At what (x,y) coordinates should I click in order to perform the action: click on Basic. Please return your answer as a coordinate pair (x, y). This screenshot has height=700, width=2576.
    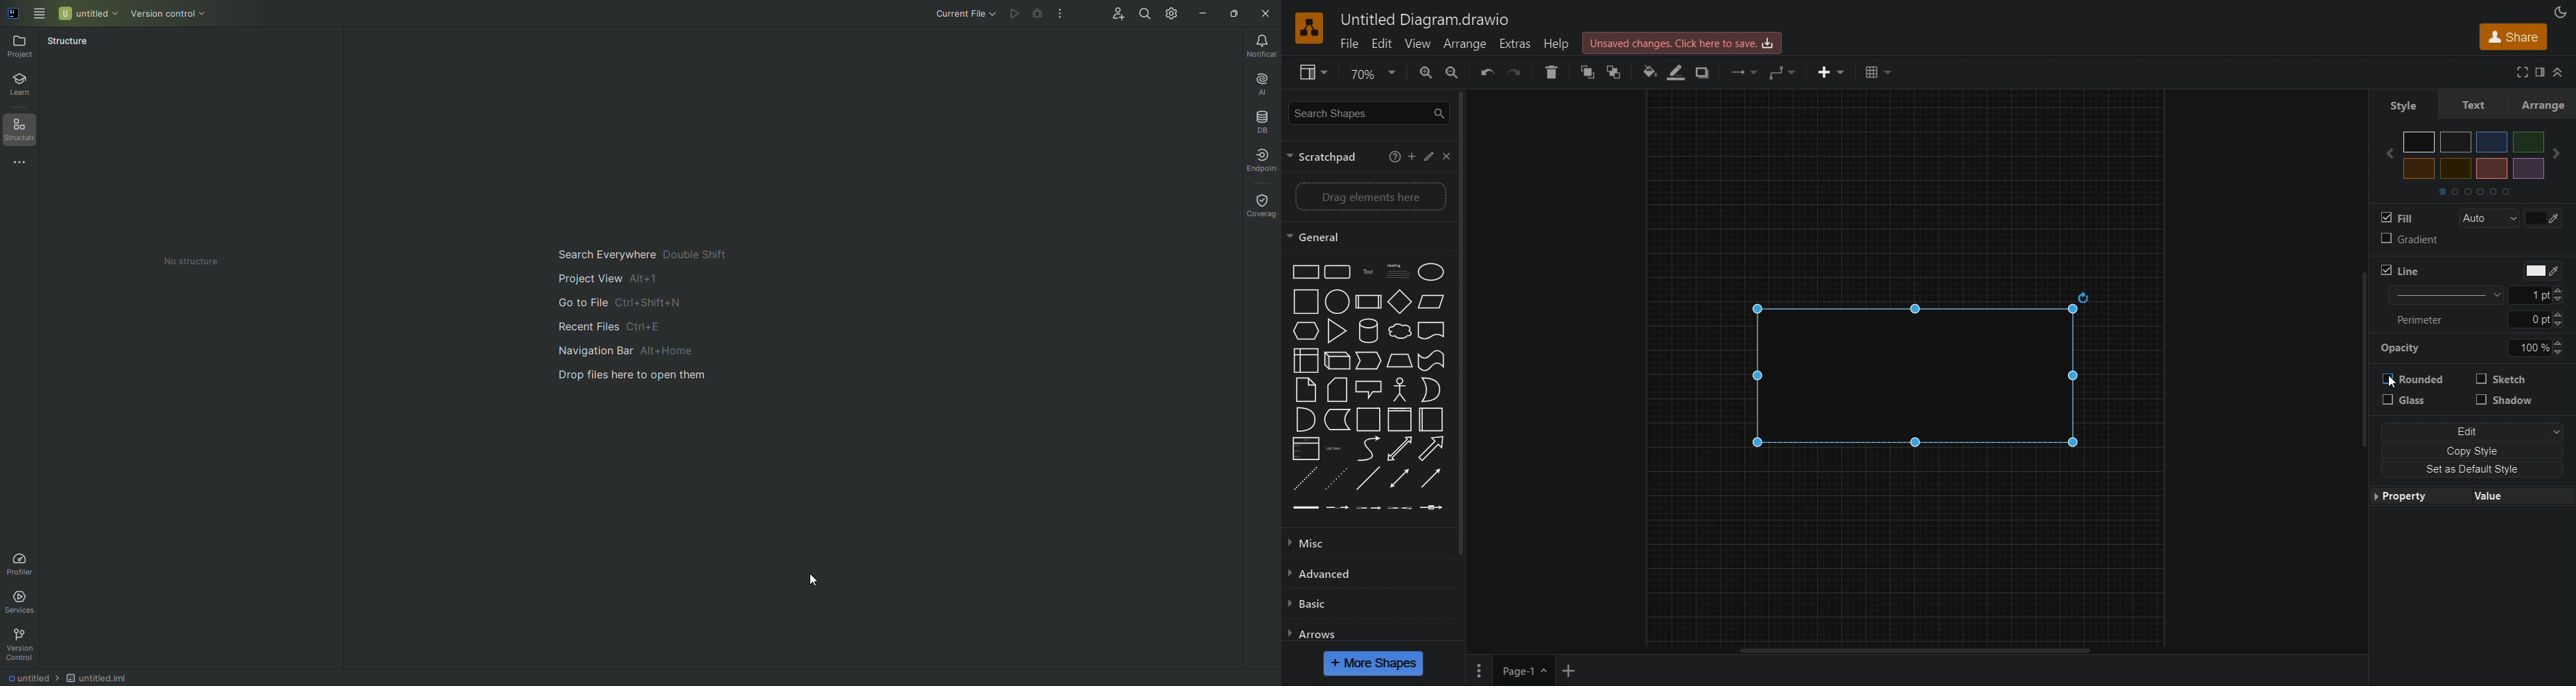
    Looking at the image, I should click on (1310, 606).